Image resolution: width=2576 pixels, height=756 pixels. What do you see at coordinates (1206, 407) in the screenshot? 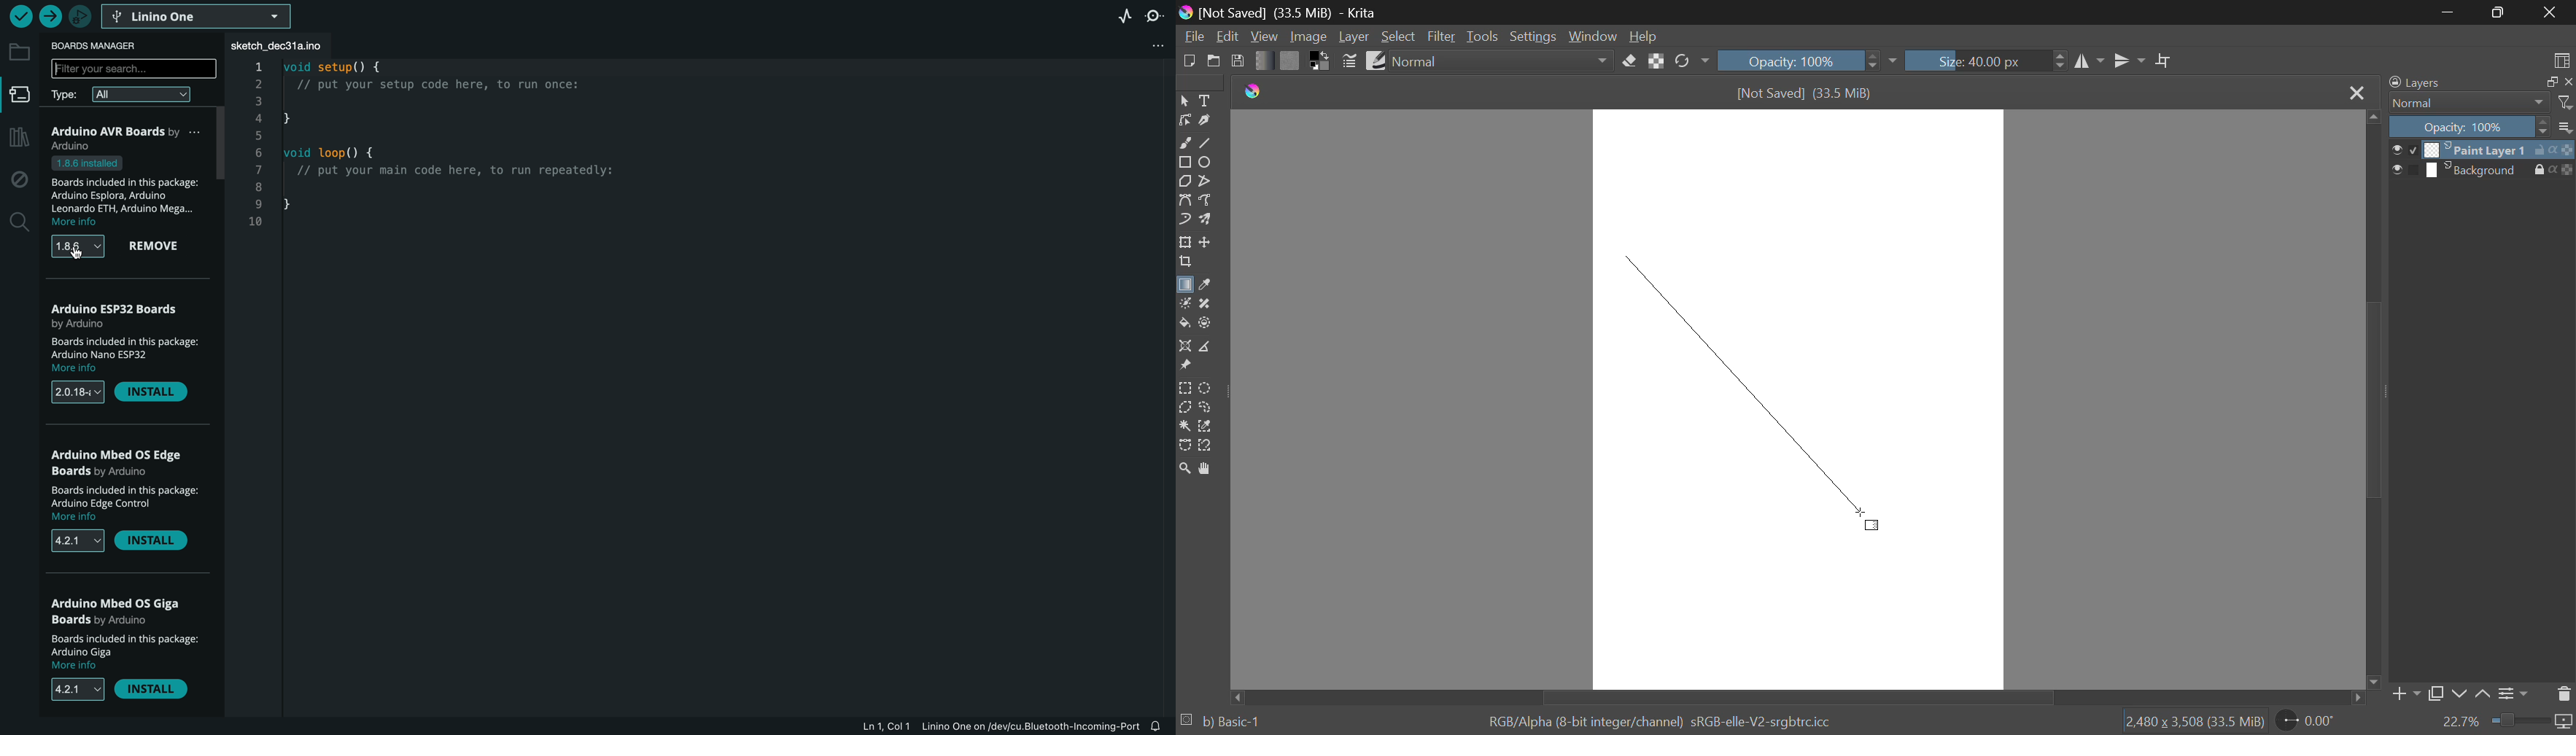
I see `Freehand Selection` at bounding box center [1206, 407].